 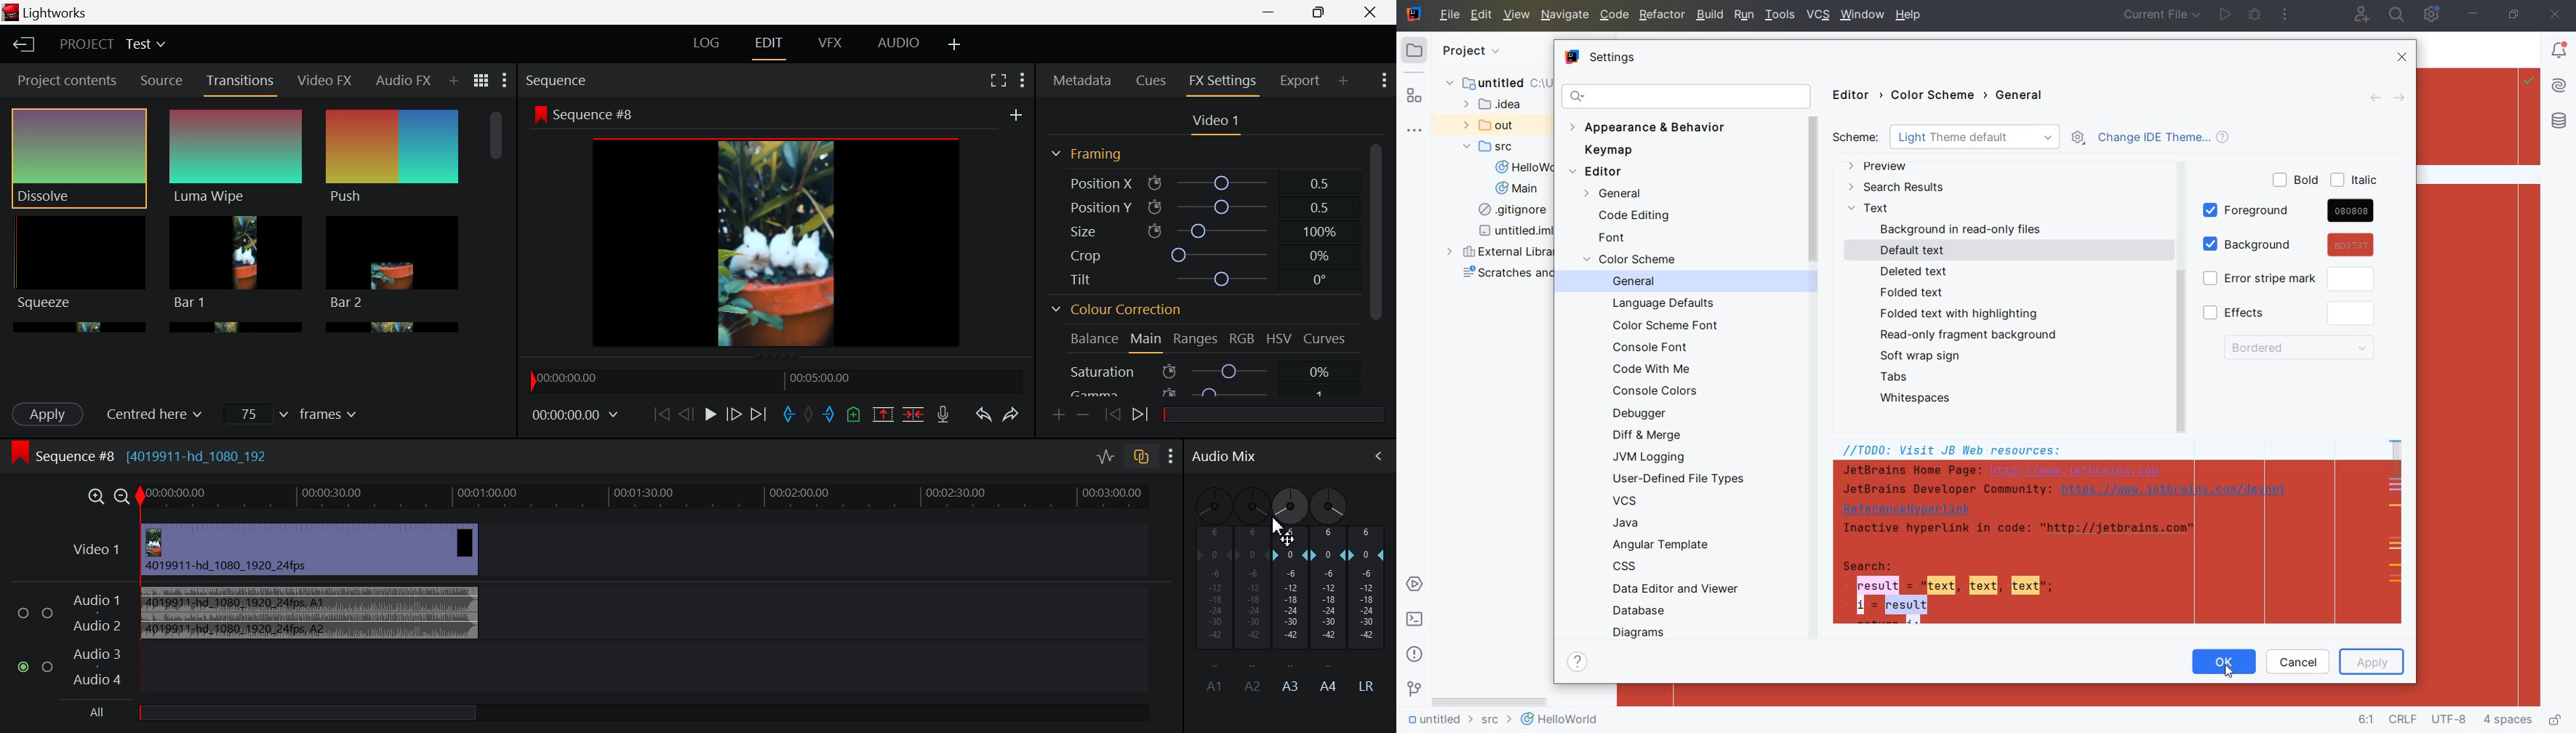 What do you see at coordinates (2169, 140) in the screenshot?
I see `CHANGE IDE THEME` at bounding box center [2169, 140].